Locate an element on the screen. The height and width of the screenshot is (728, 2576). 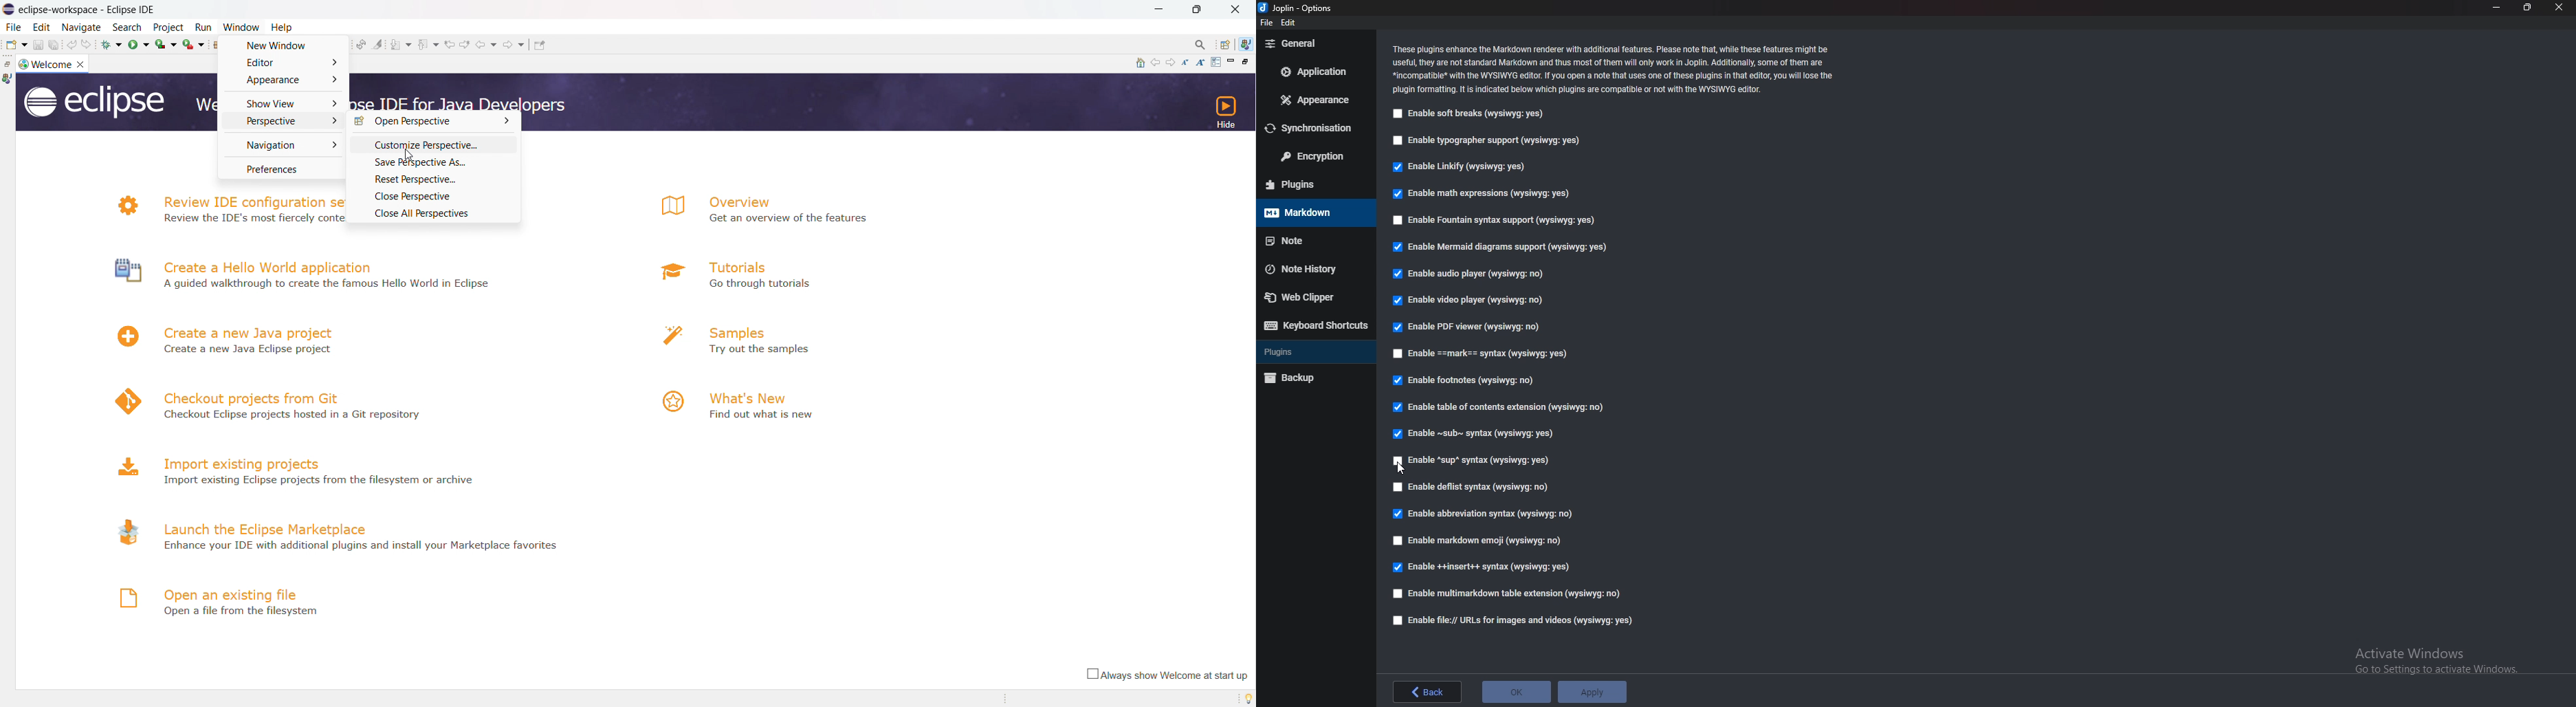
logo is located at coordinates (121, 206).